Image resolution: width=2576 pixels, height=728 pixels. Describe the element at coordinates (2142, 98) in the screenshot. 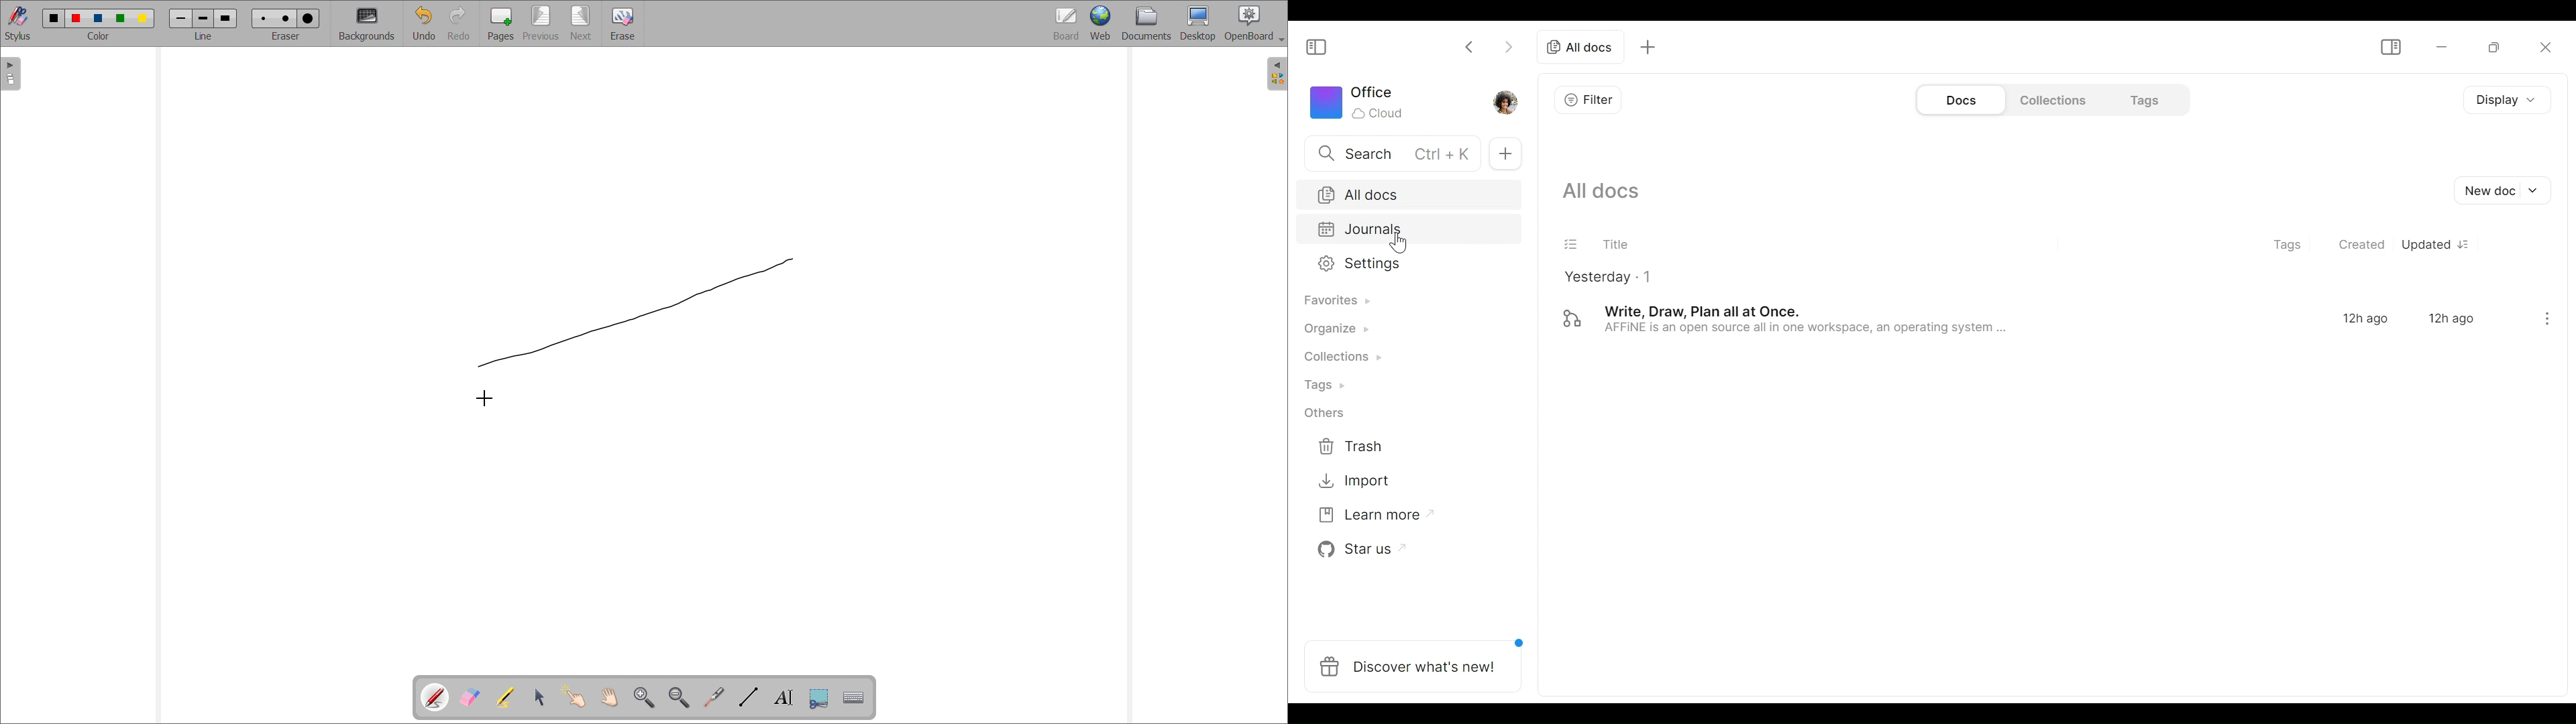

I see `Tags` at that location.